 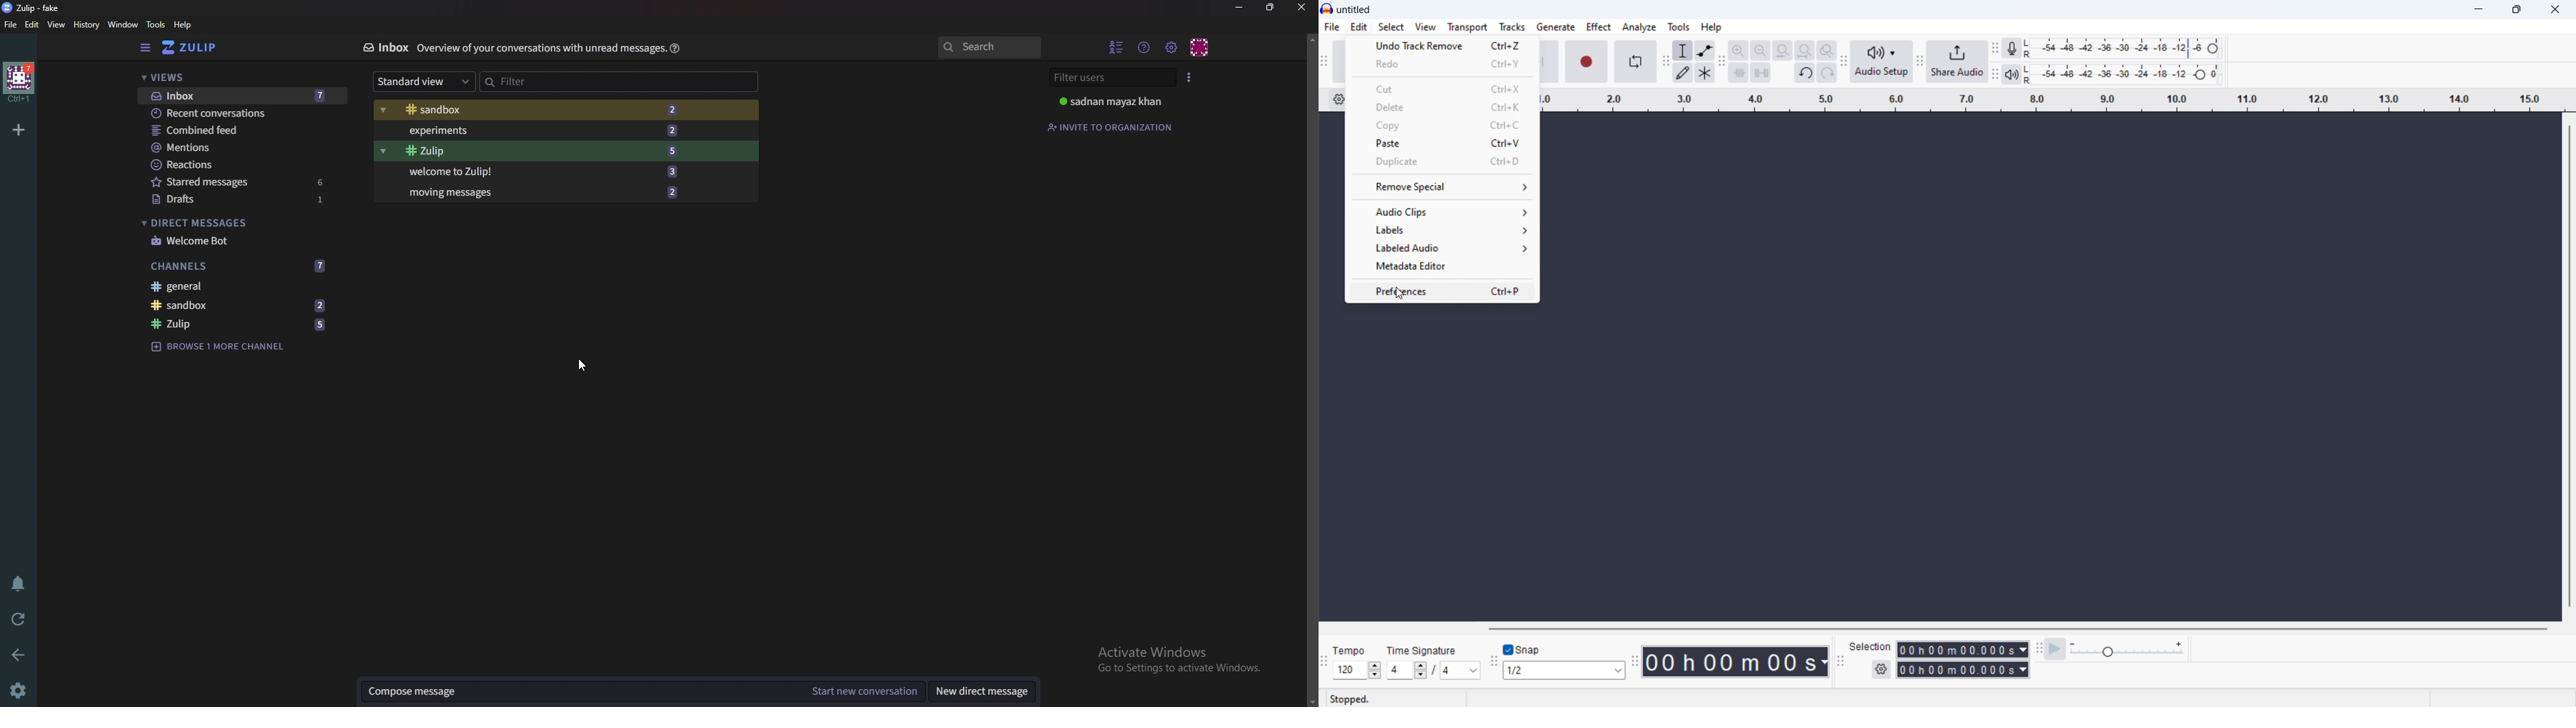 What do you see at coordinates (1325, 662) in the screenshot?
I see `time signature toolbar` at bounding box center [1325, 662].